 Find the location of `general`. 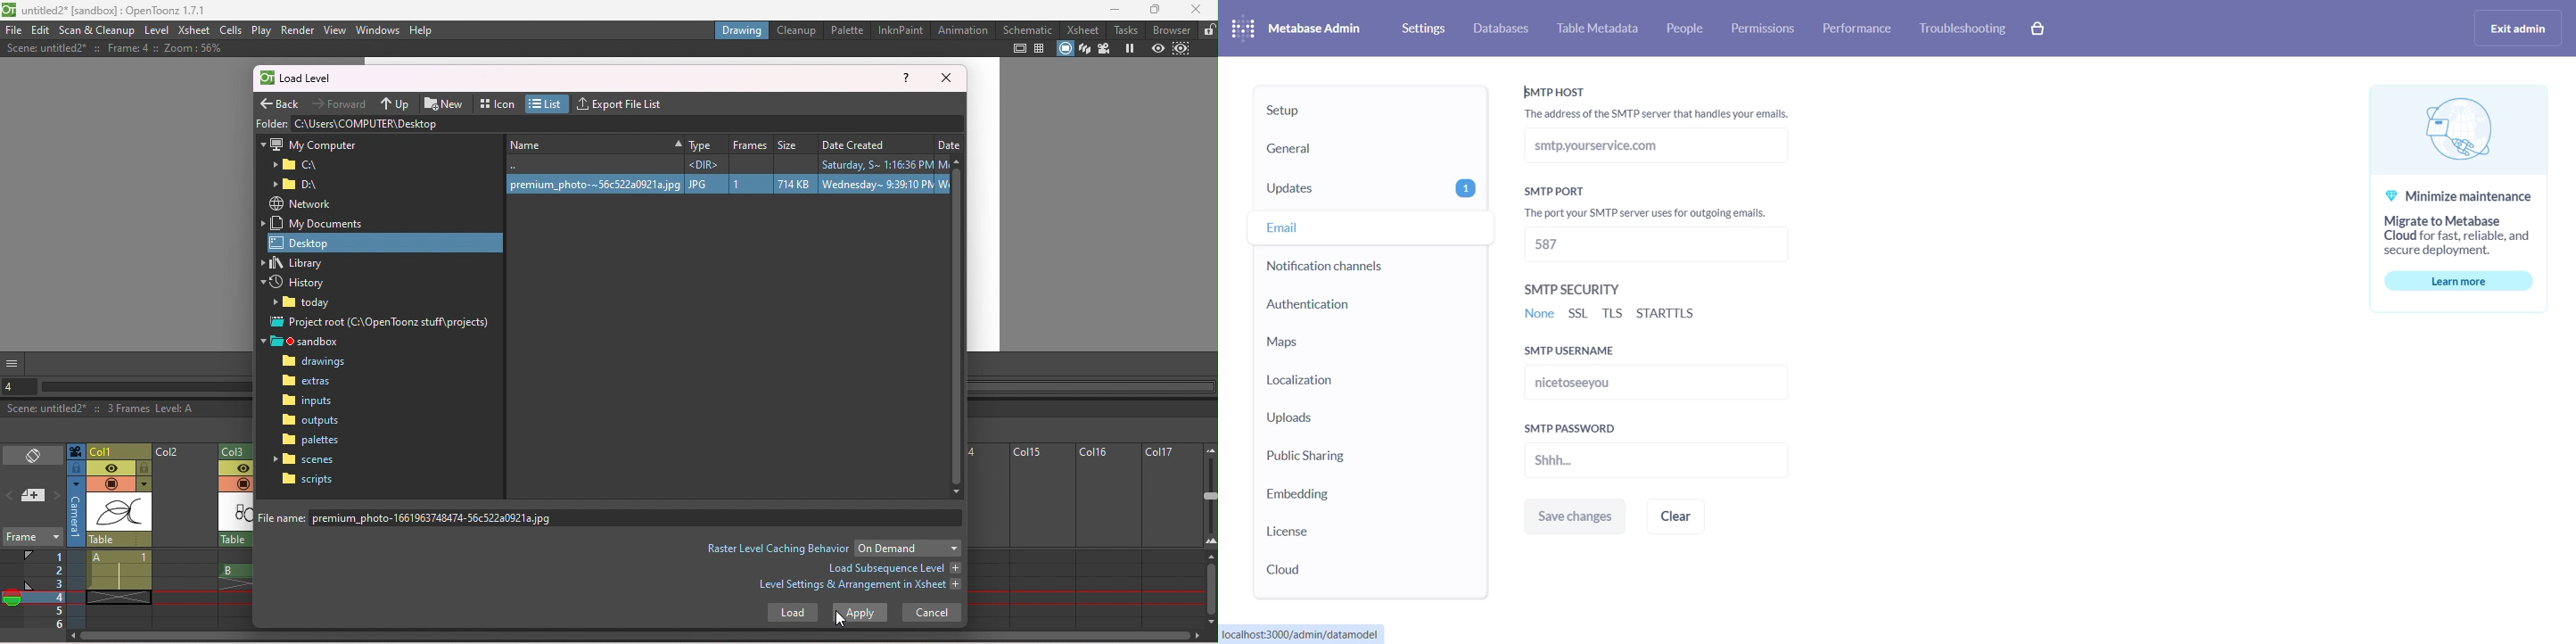

general is located at coordinates (1353, 148).